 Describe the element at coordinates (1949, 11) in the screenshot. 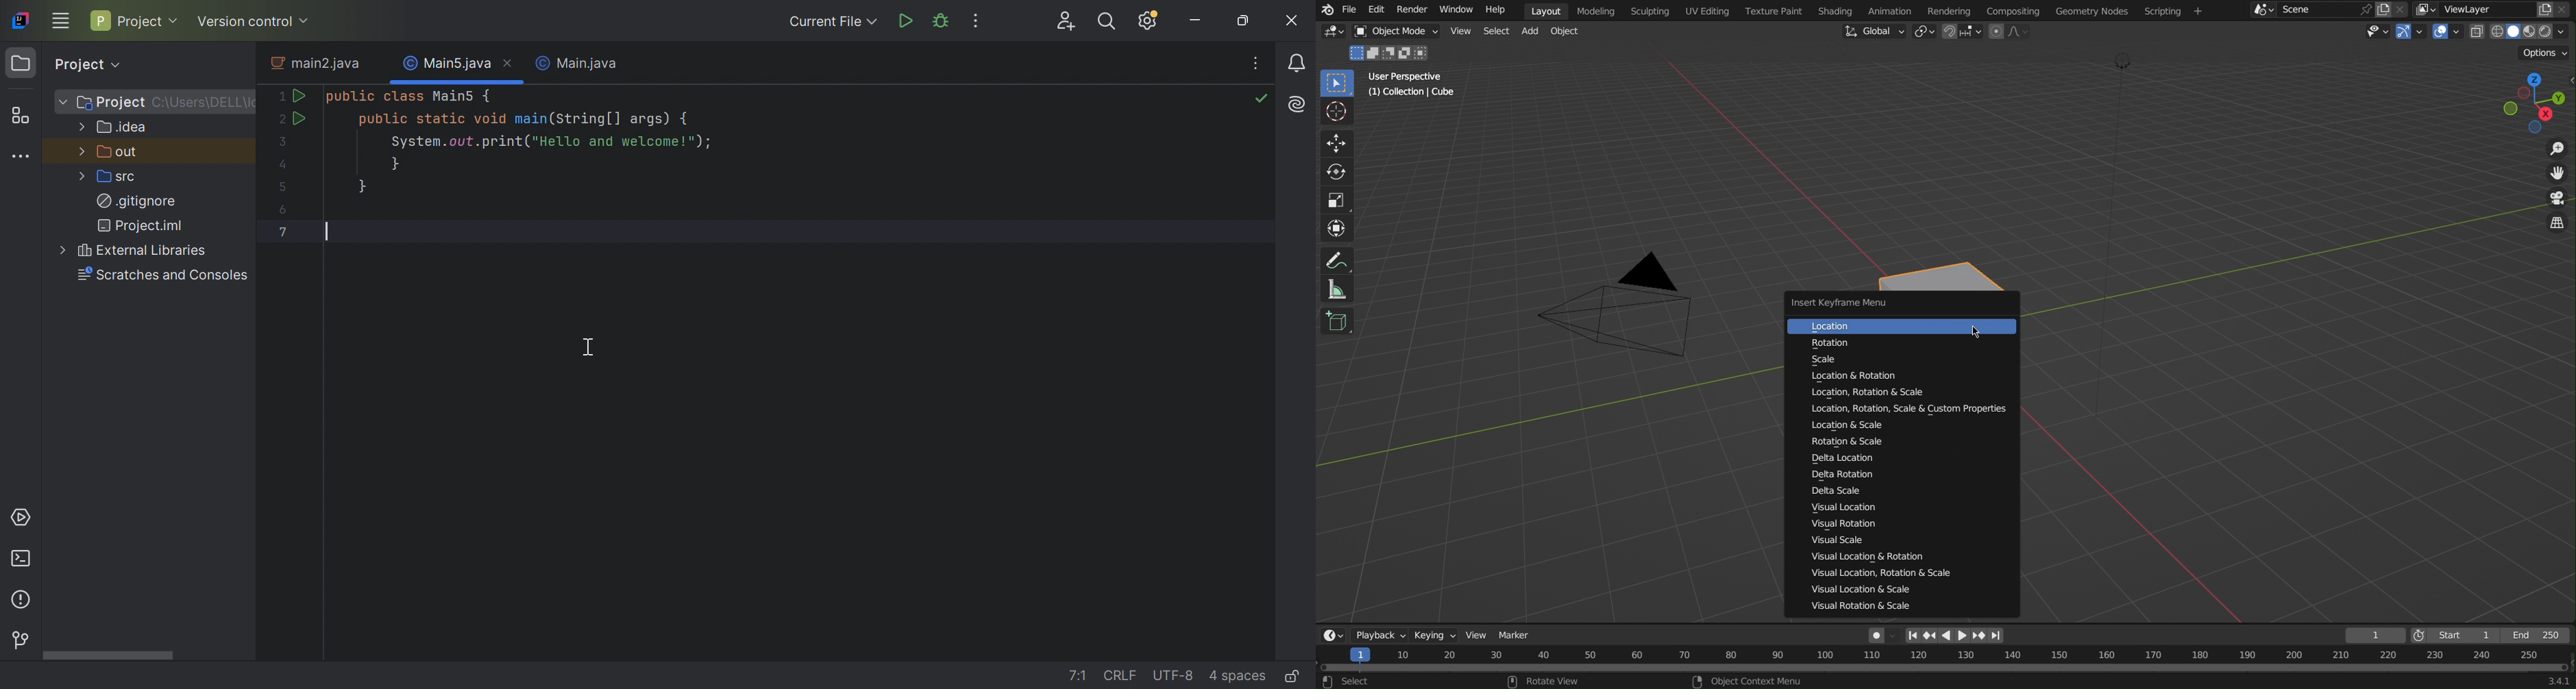

I see `Rendering` at that location.